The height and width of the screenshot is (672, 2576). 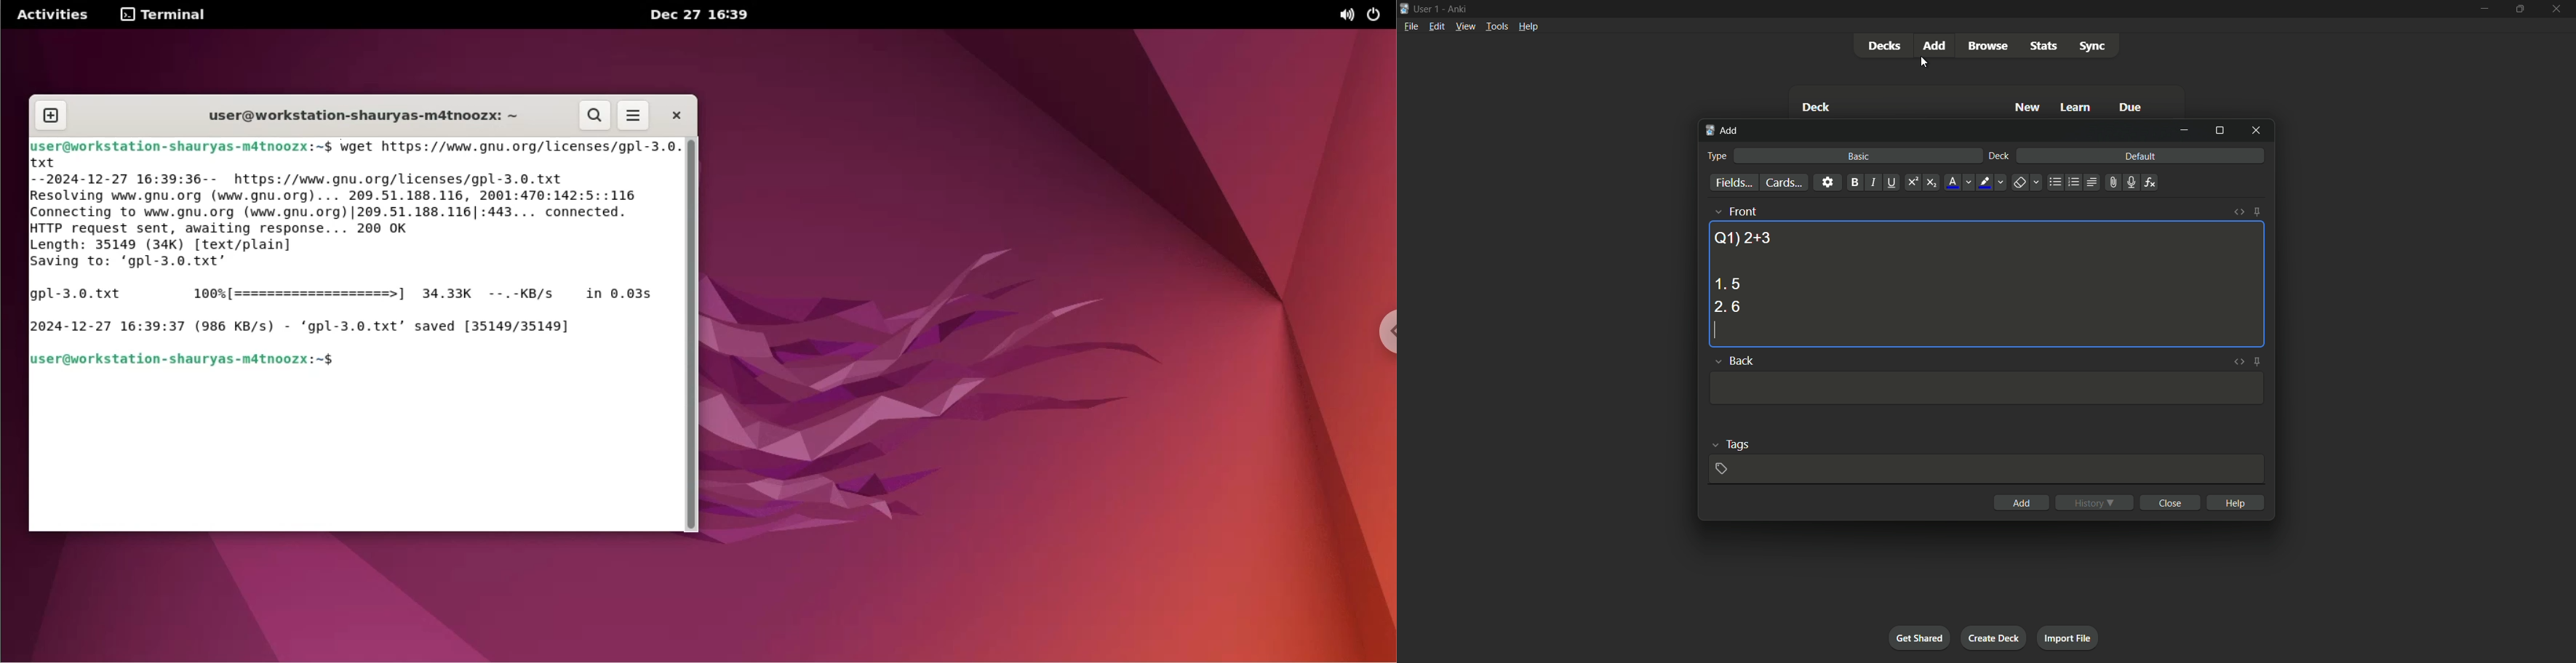 I want to click on basic, so click(x=1859, y=156).